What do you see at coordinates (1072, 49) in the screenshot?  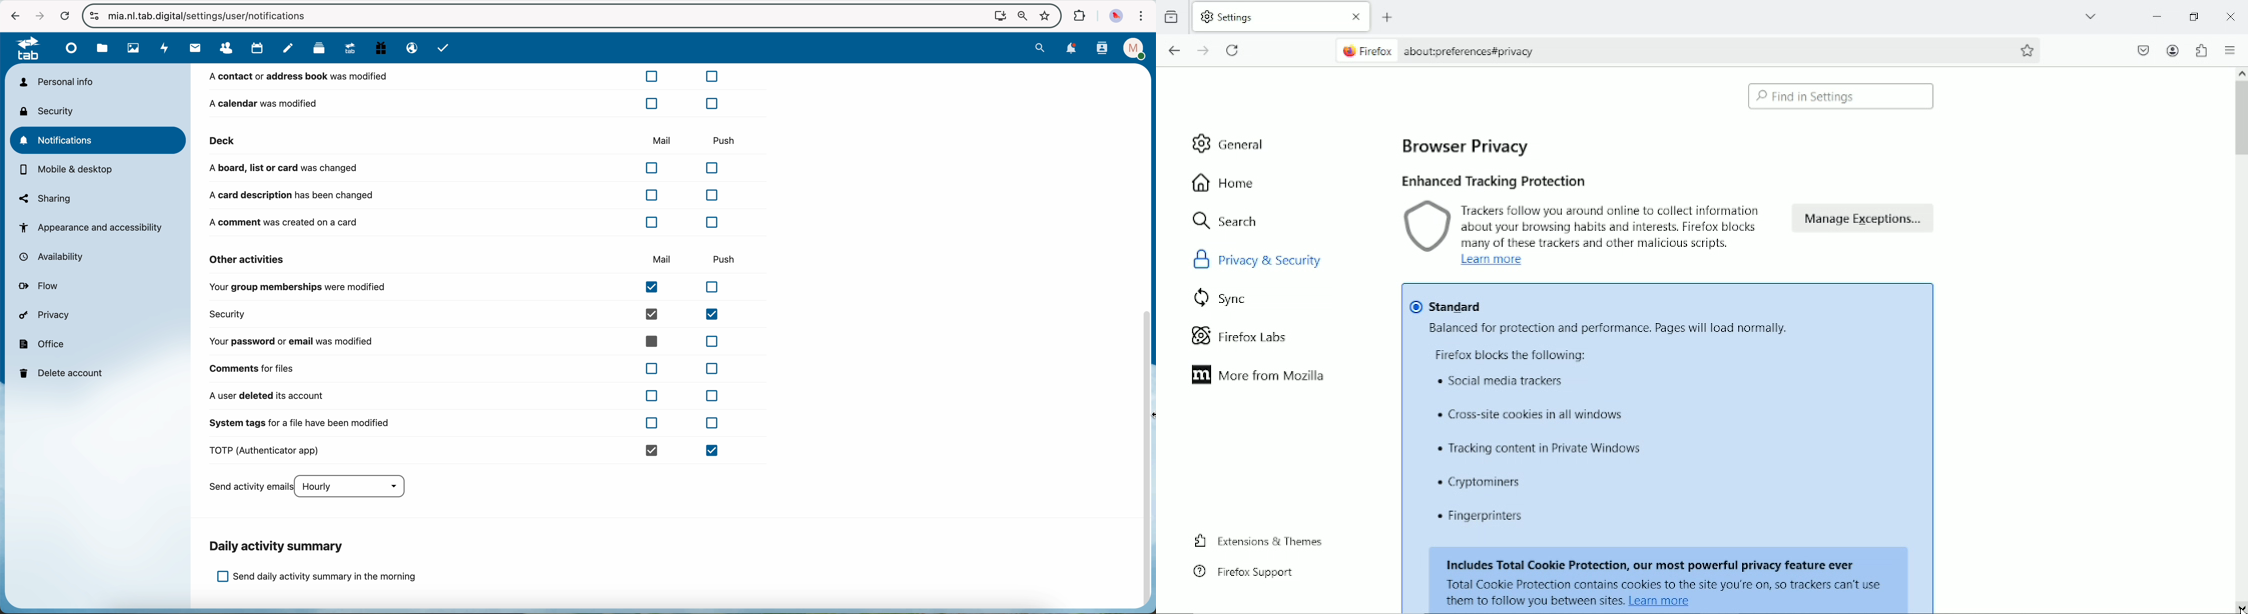 I see `notifications` at bounding box center [1072, 49].